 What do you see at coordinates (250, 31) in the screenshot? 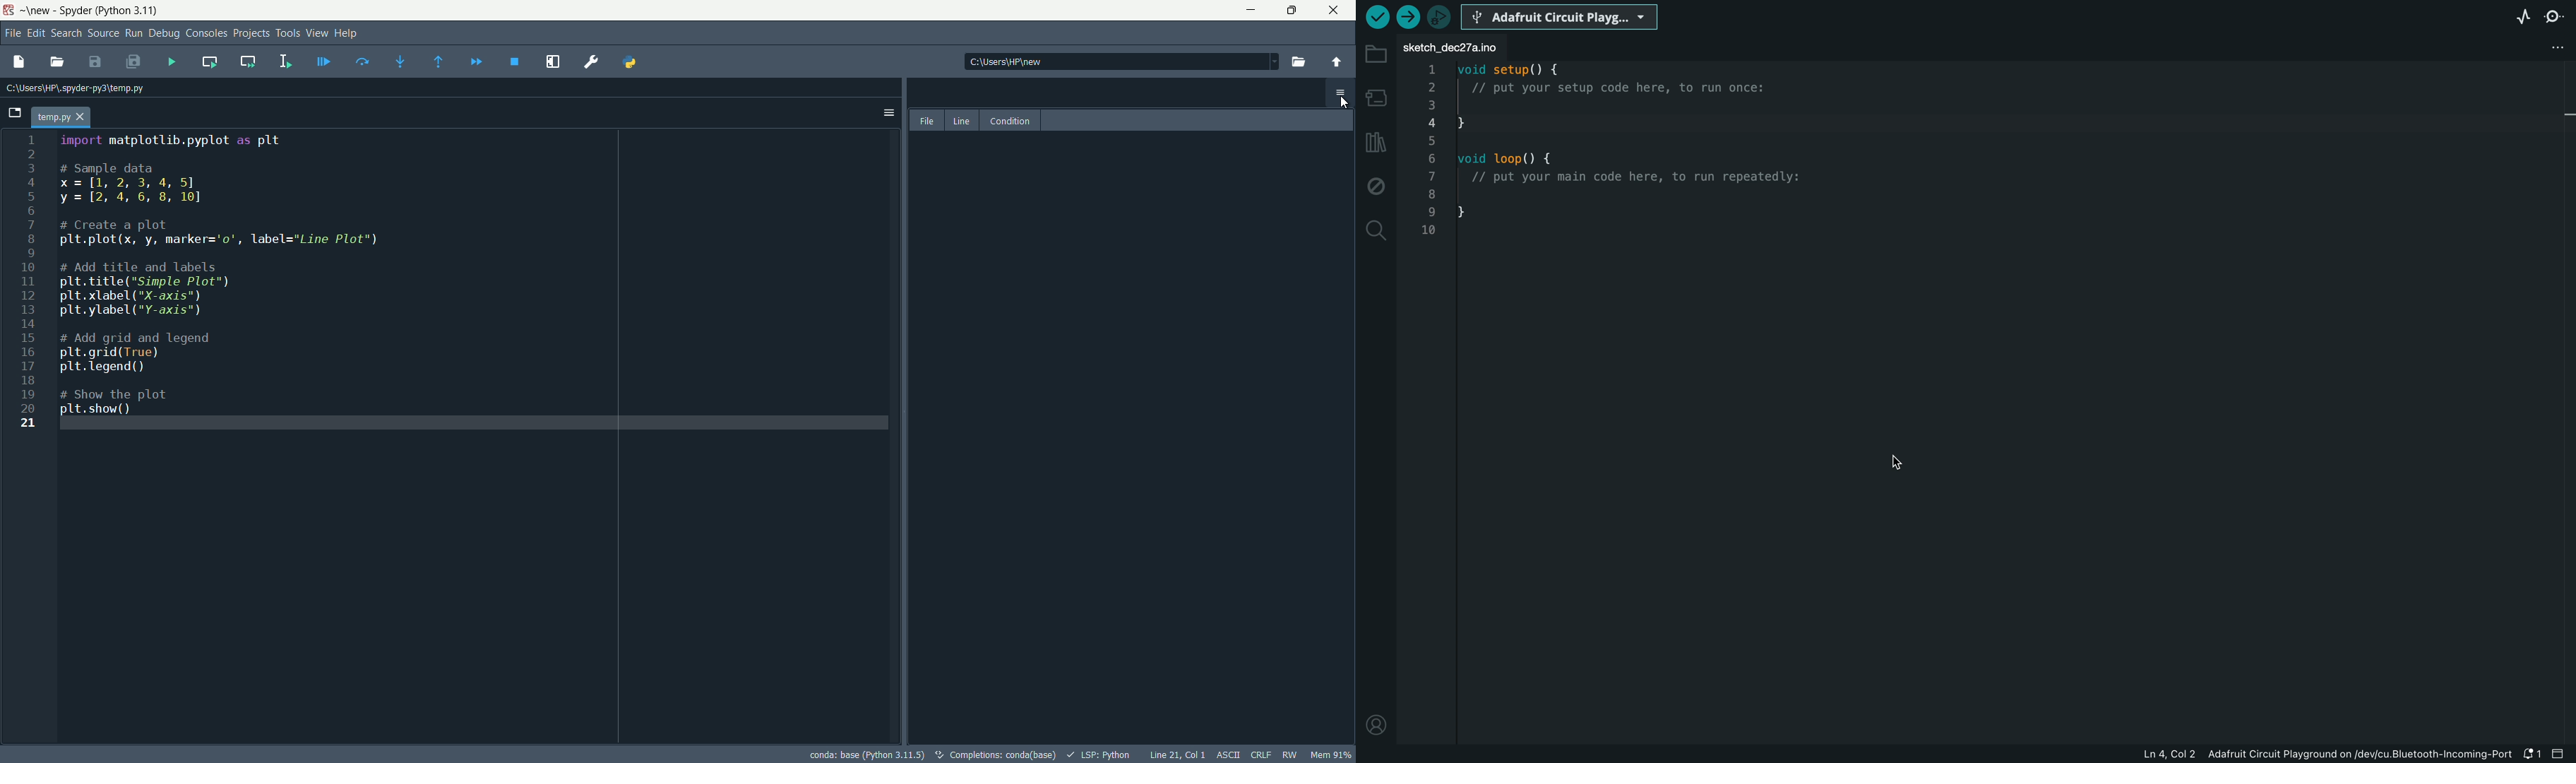
I see `project menu` at bounding box center [250, 31].